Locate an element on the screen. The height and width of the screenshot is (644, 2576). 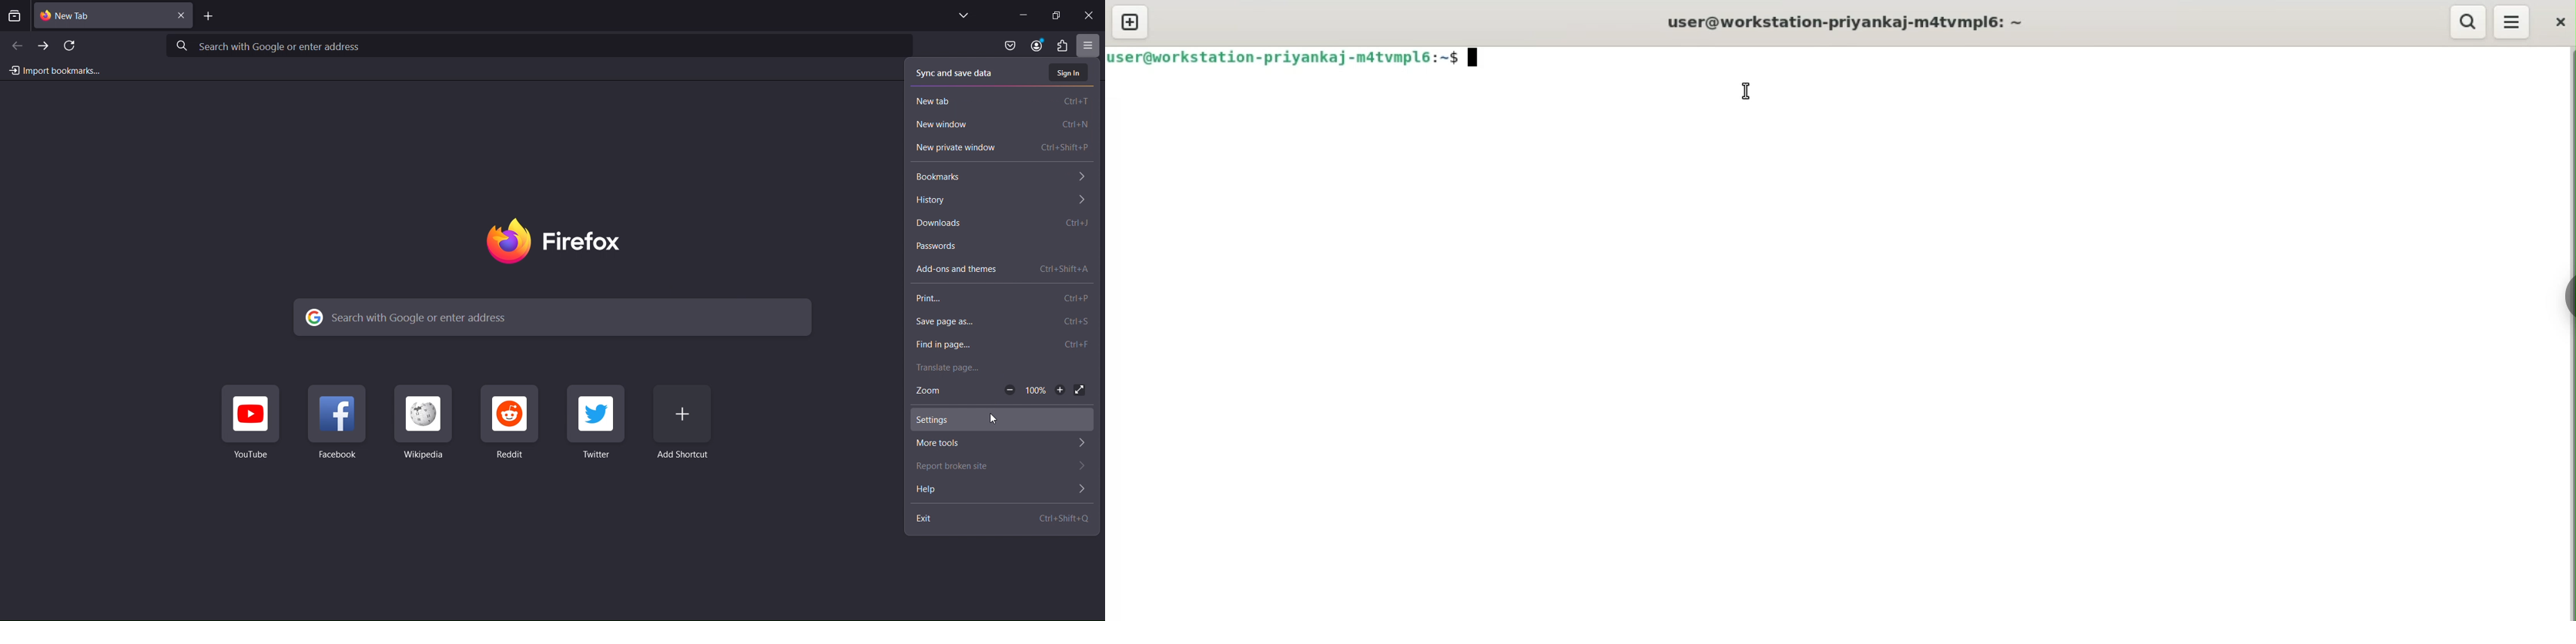
text cursor is located at coordinates (1744, 92).